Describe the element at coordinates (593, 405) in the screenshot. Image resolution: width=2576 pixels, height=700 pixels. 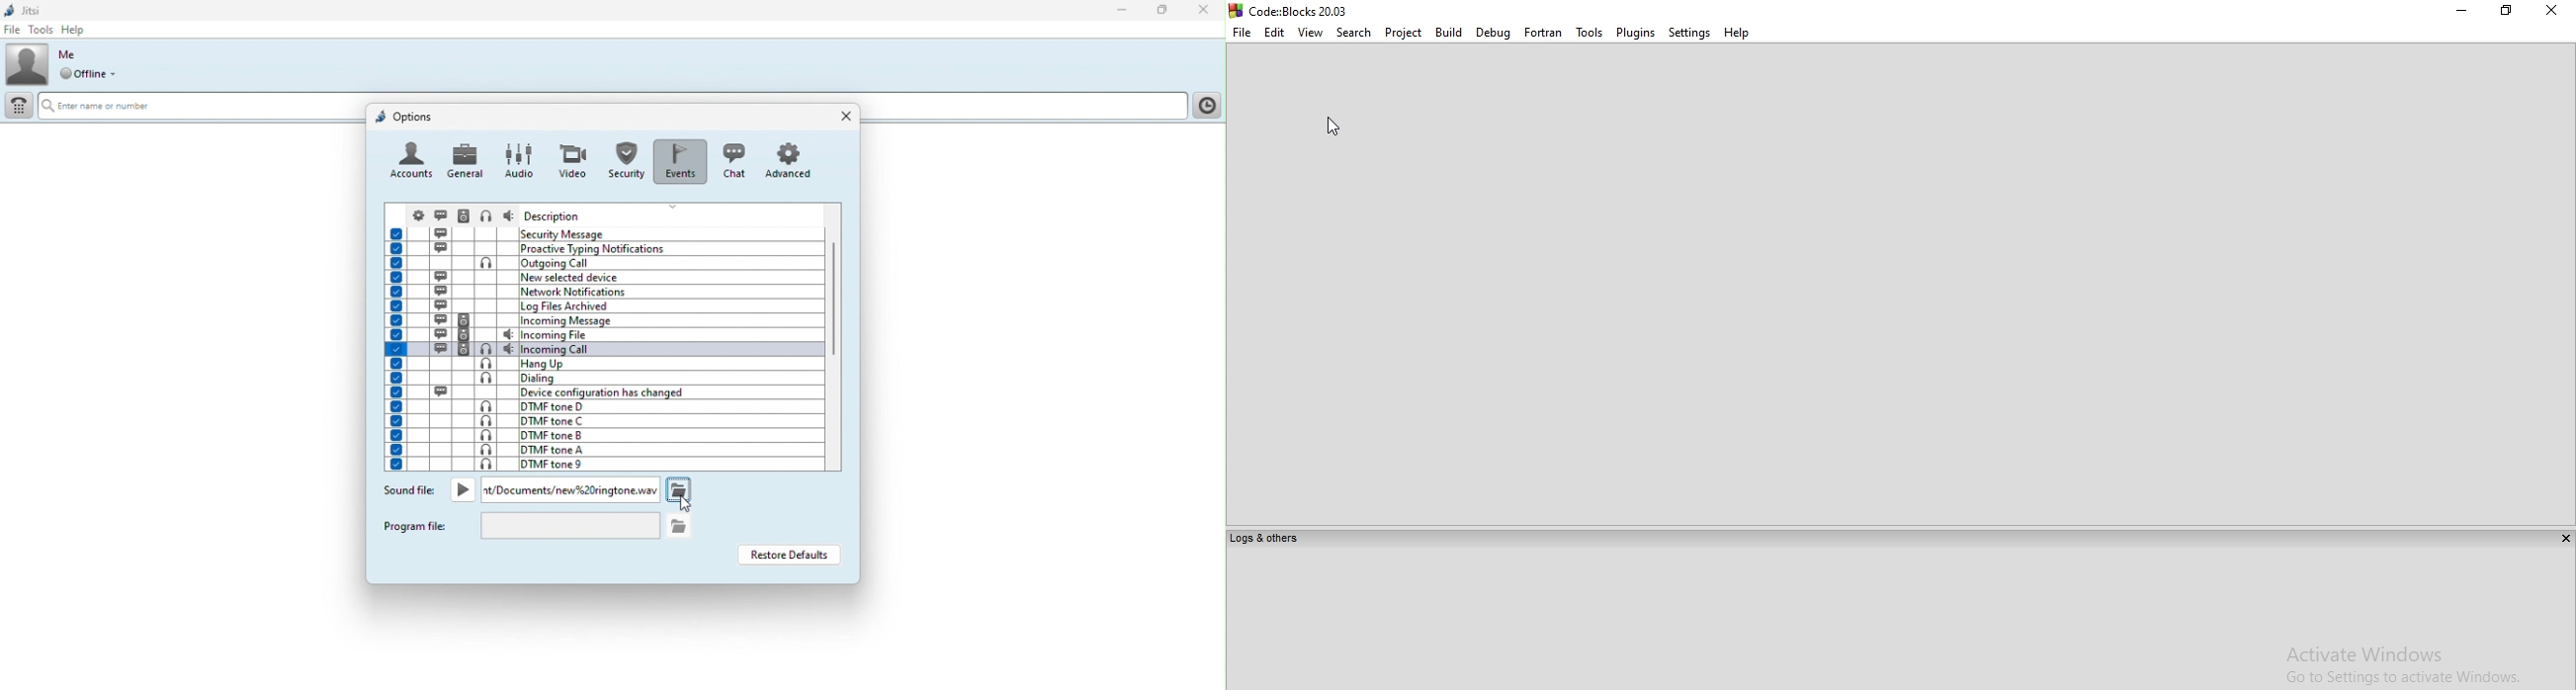
I see `DTMF tone D` at that location.